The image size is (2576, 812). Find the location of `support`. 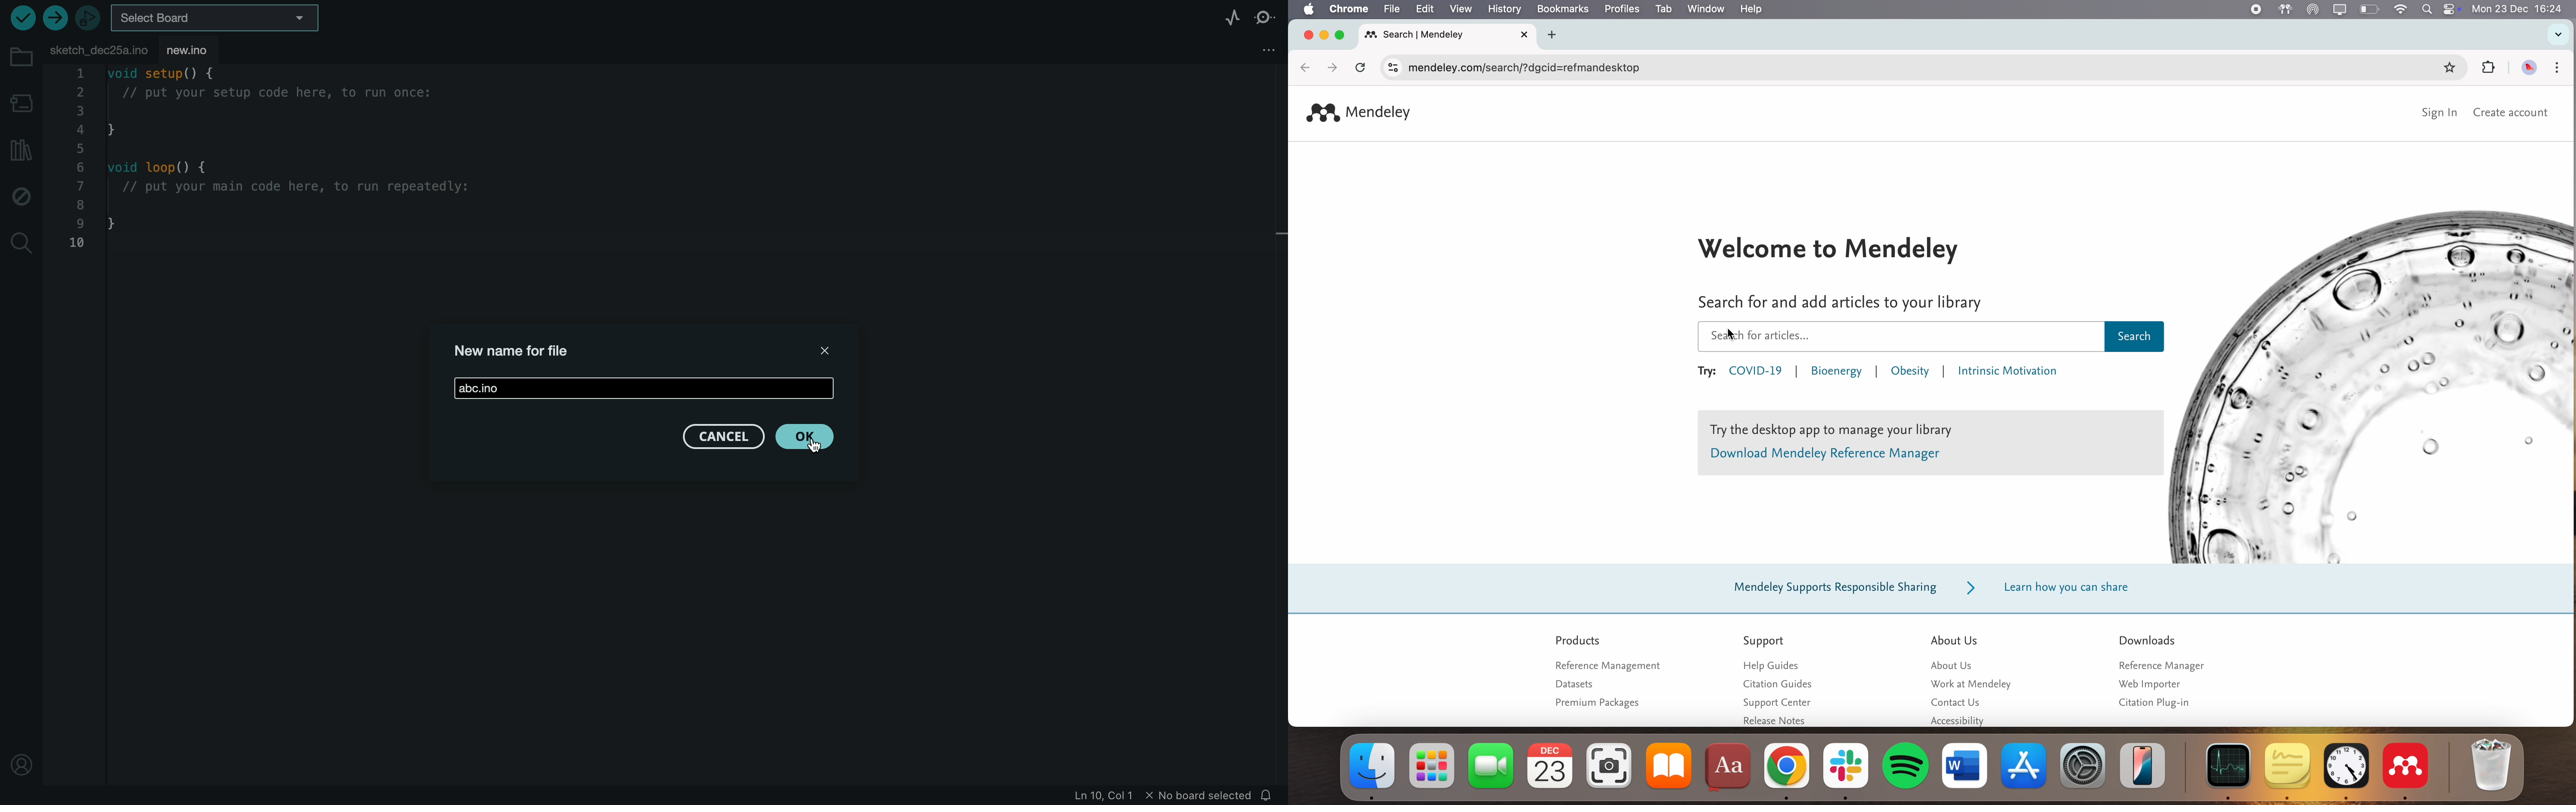

support is located at coordinates (1923, 588).